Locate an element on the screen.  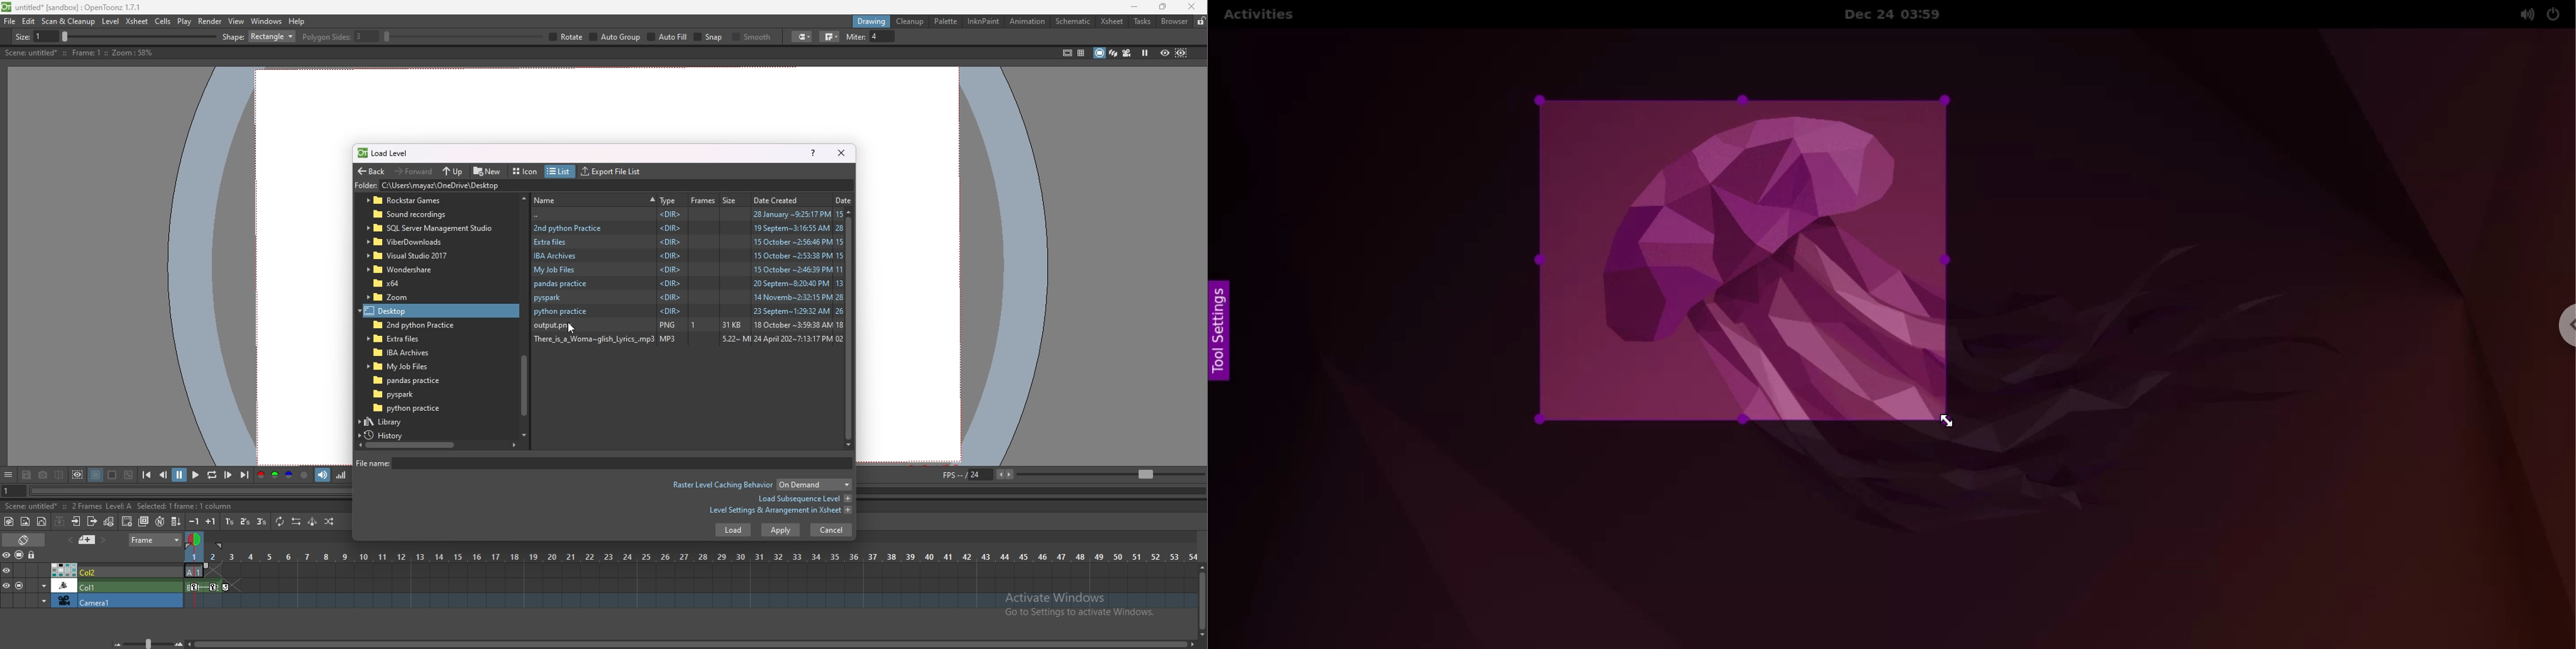
help is located at coordinates (813, 152).